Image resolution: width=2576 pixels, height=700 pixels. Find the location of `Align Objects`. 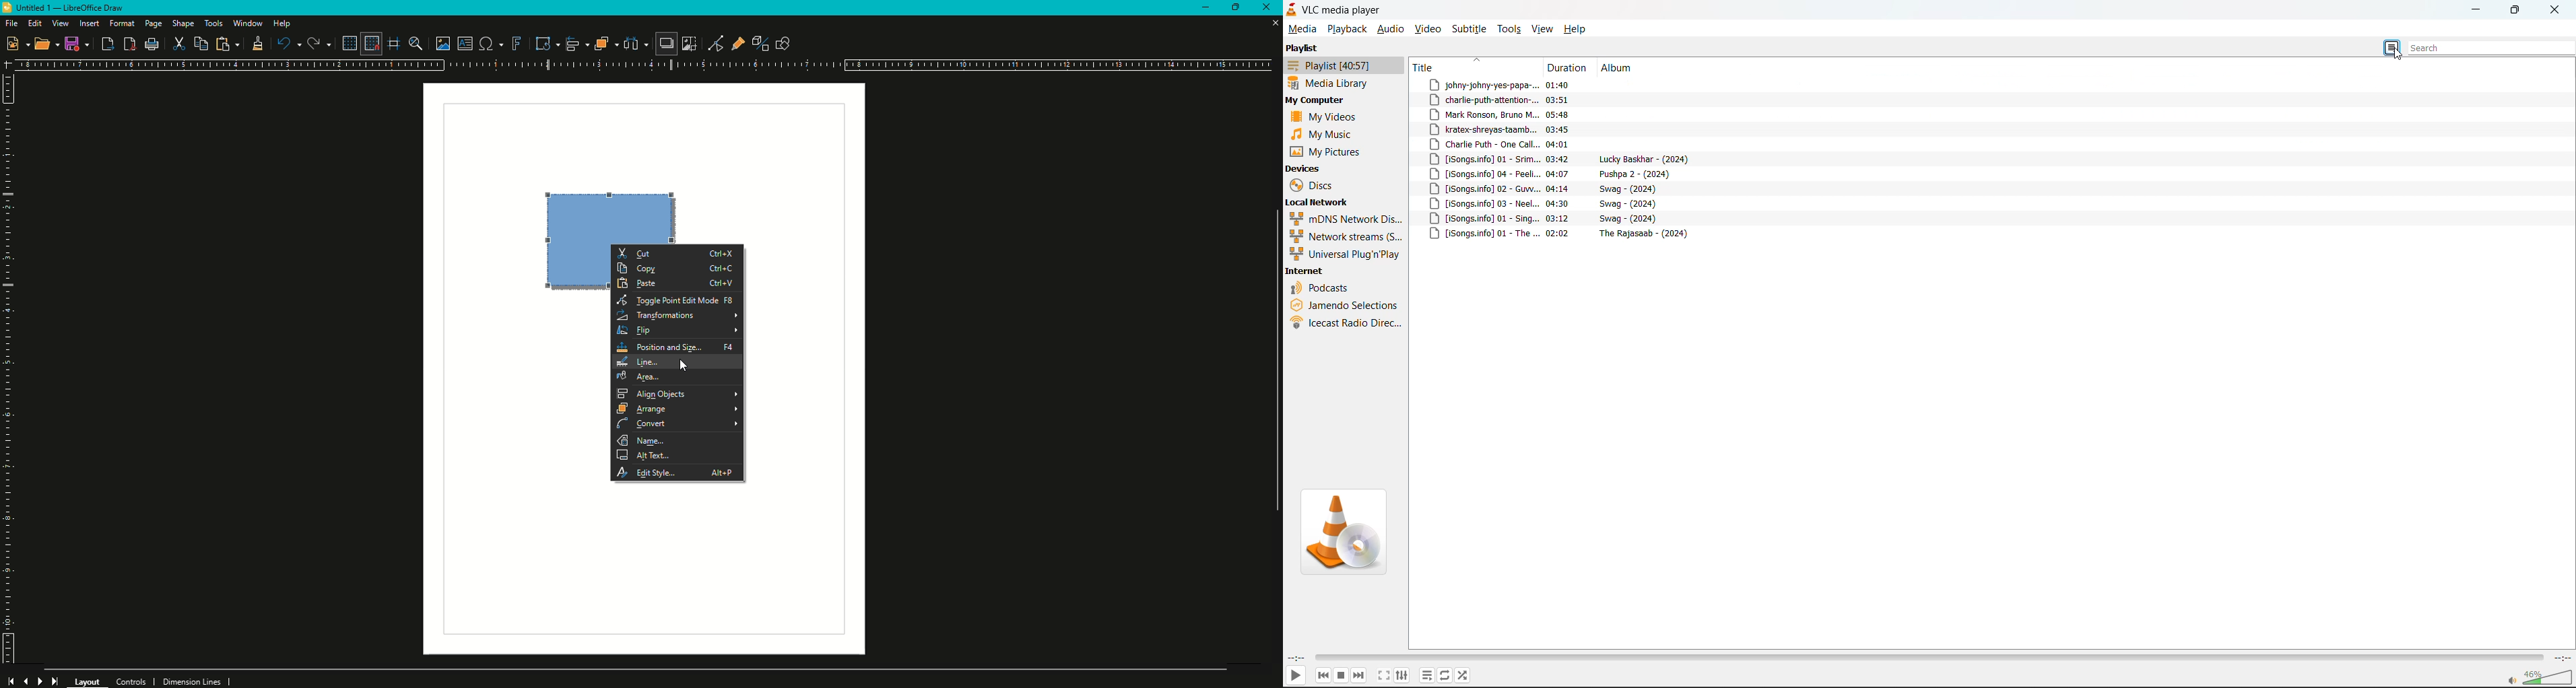

Align Objects is located at coordinates (572, 43).